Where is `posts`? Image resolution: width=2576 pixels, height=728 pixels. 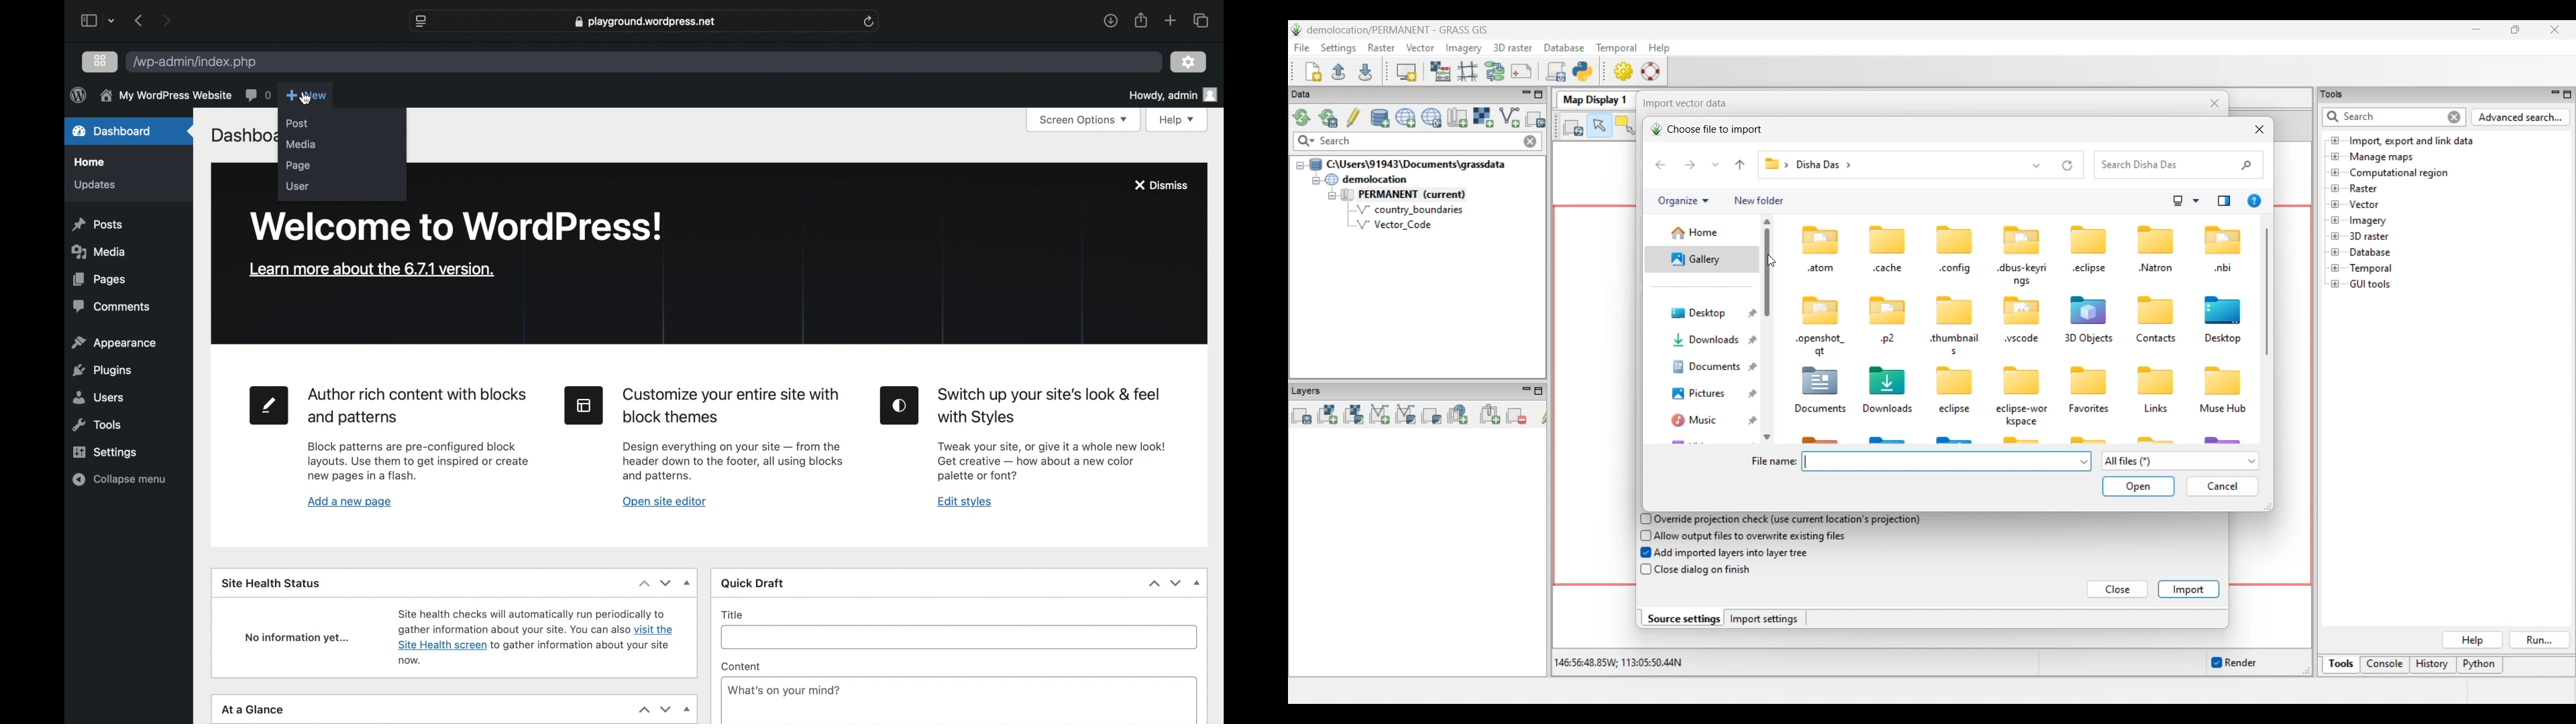 posts is located at coordinates (97, 224).